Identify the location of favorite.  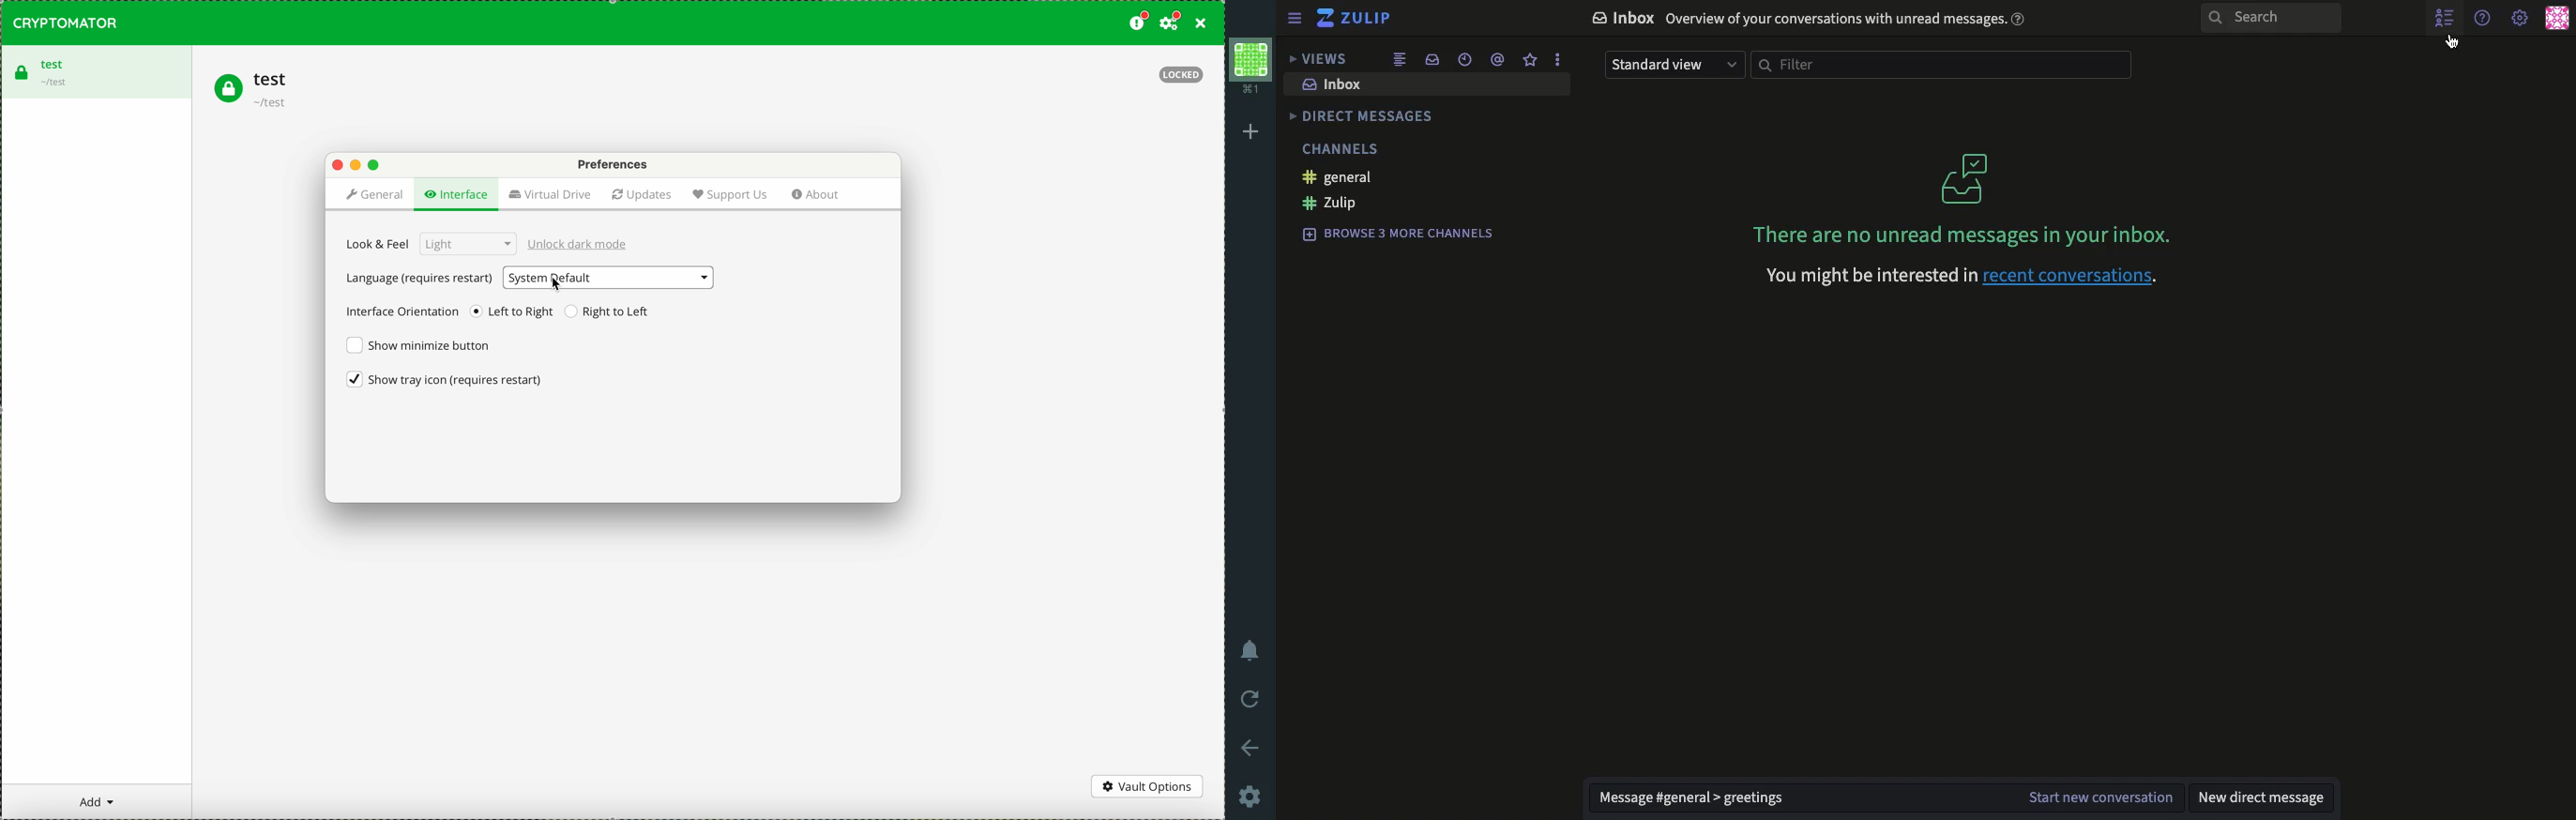
(1529, 58).